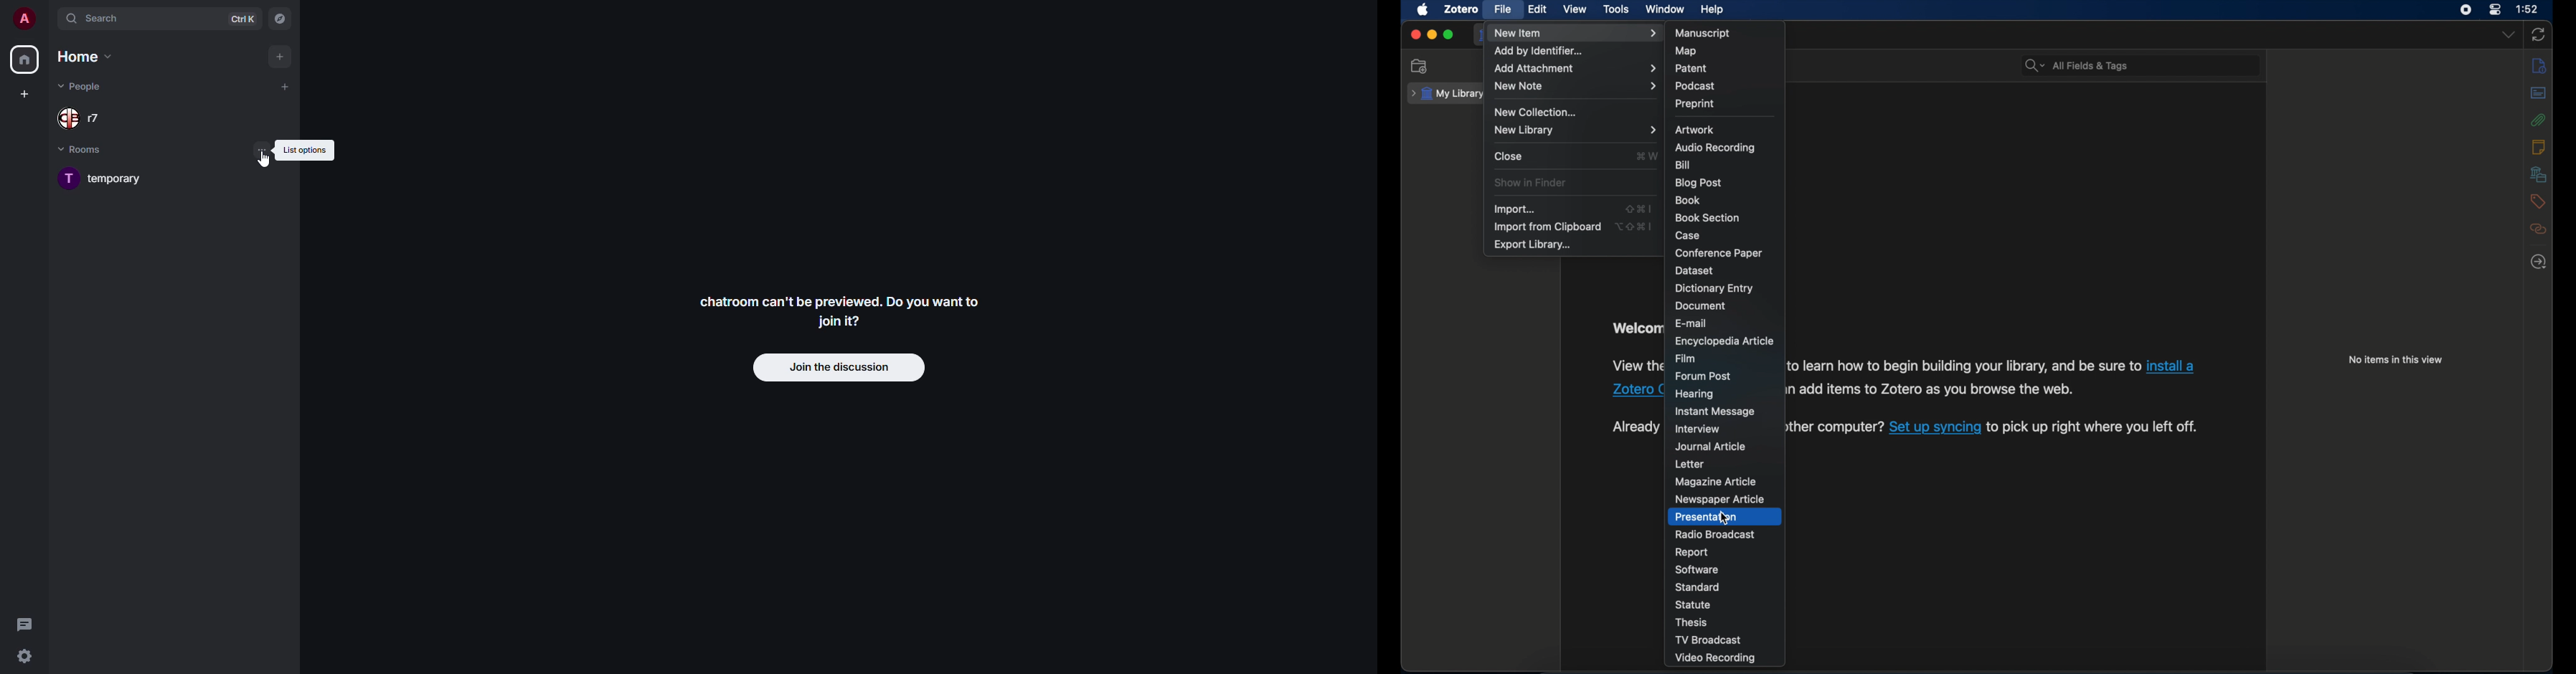  I want to click on locate, so click(2539, 263).